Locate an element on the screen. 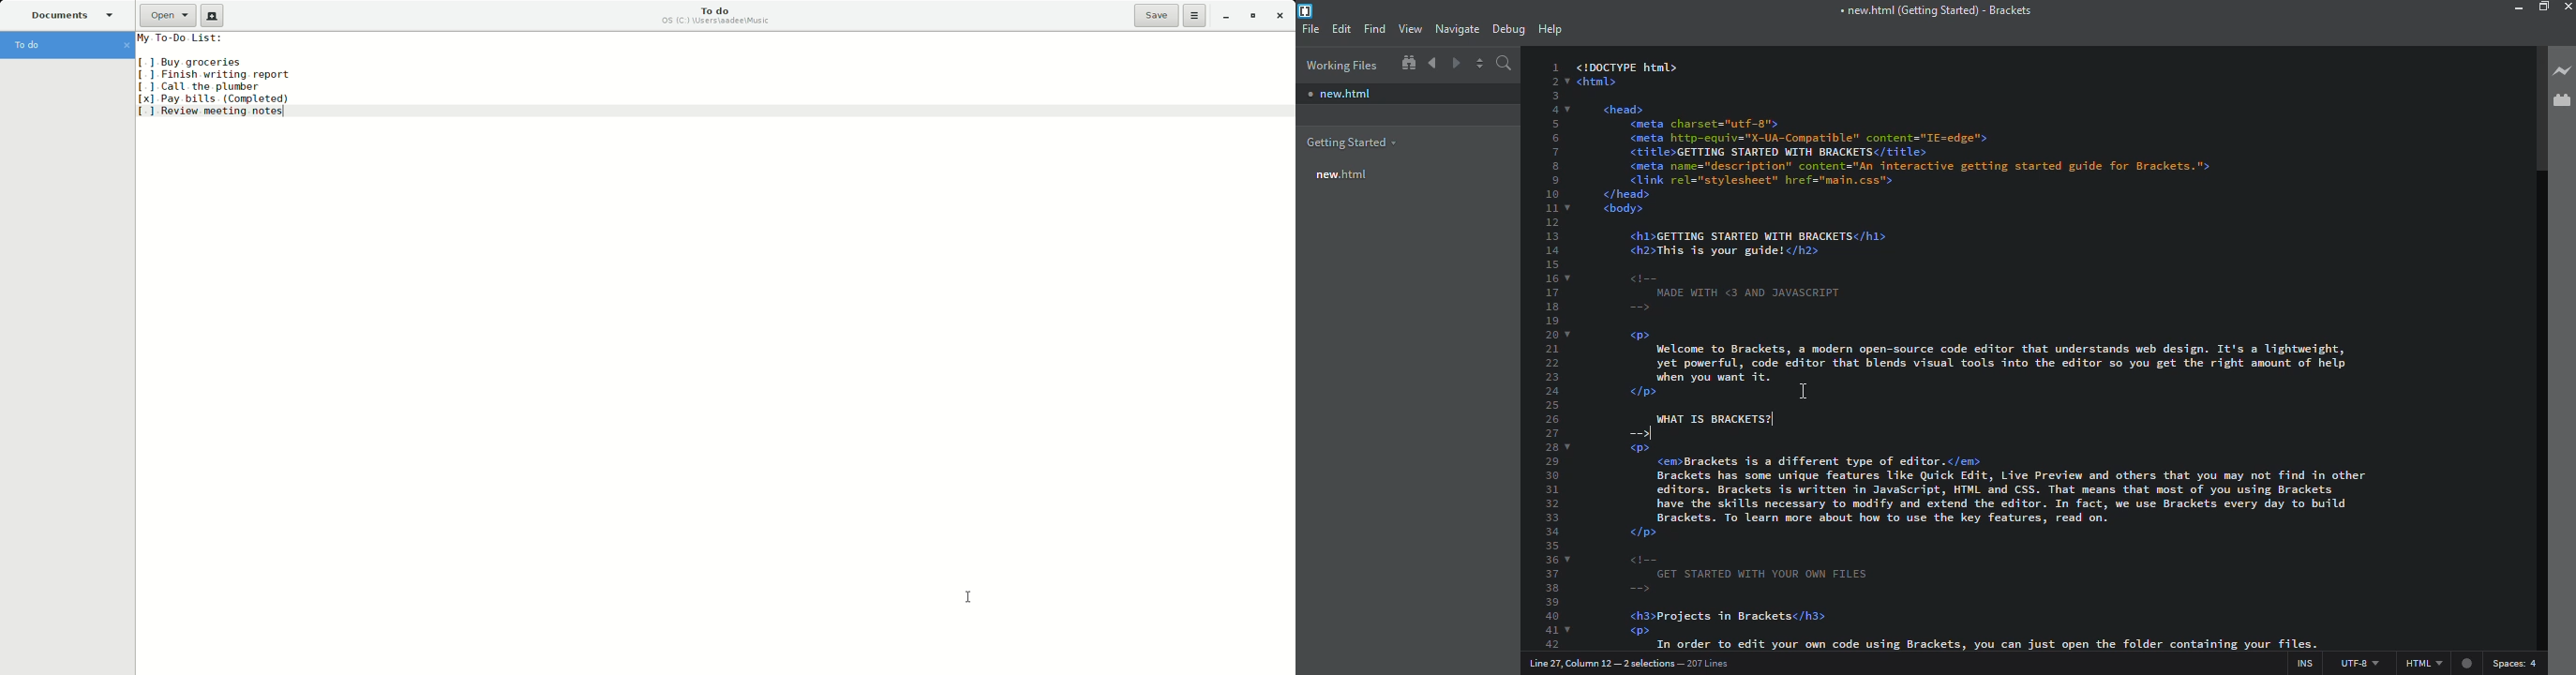 This screenshot has width=2576, height=700. spaces is located at coordinates (2519, 664).